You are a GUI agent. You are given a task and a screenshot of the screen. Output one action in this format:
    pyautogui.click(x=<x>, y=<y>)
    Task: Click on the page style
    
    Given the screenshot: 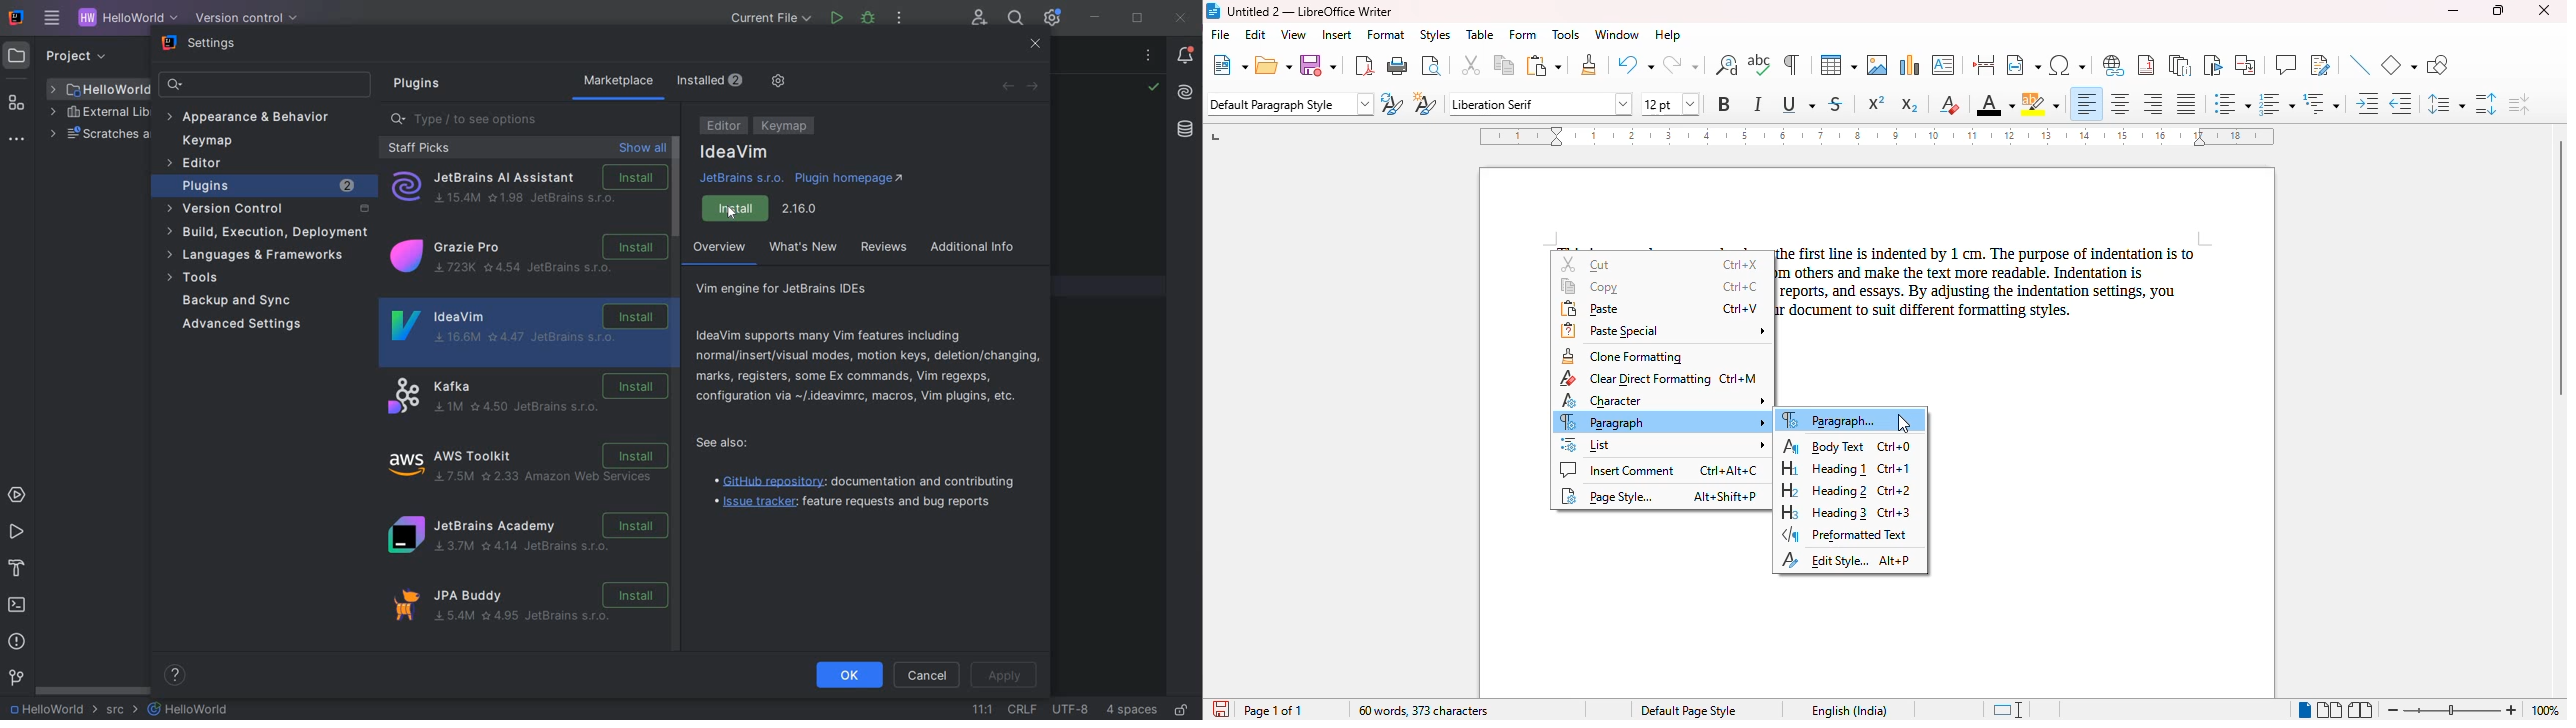 What is the action you would take?
    pyautogui.click(x=1658, y=496)
    